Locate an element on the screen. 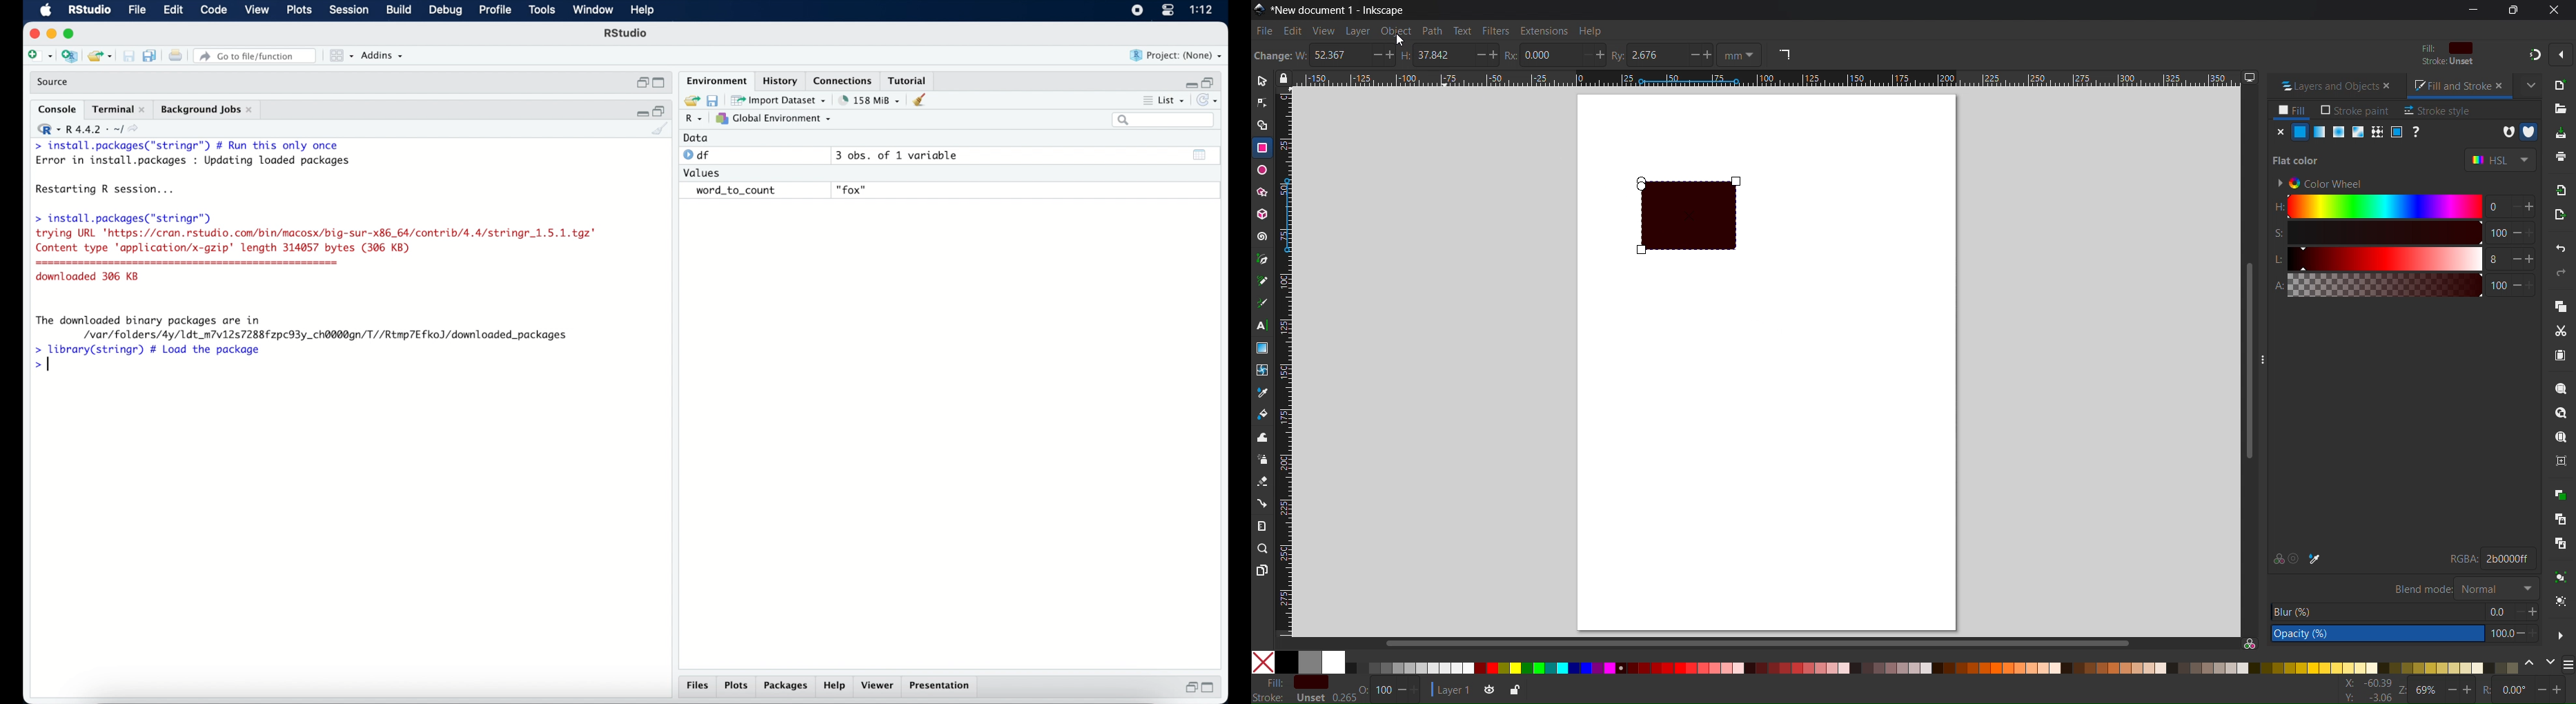  clear console is located at coordinates (923, 100).